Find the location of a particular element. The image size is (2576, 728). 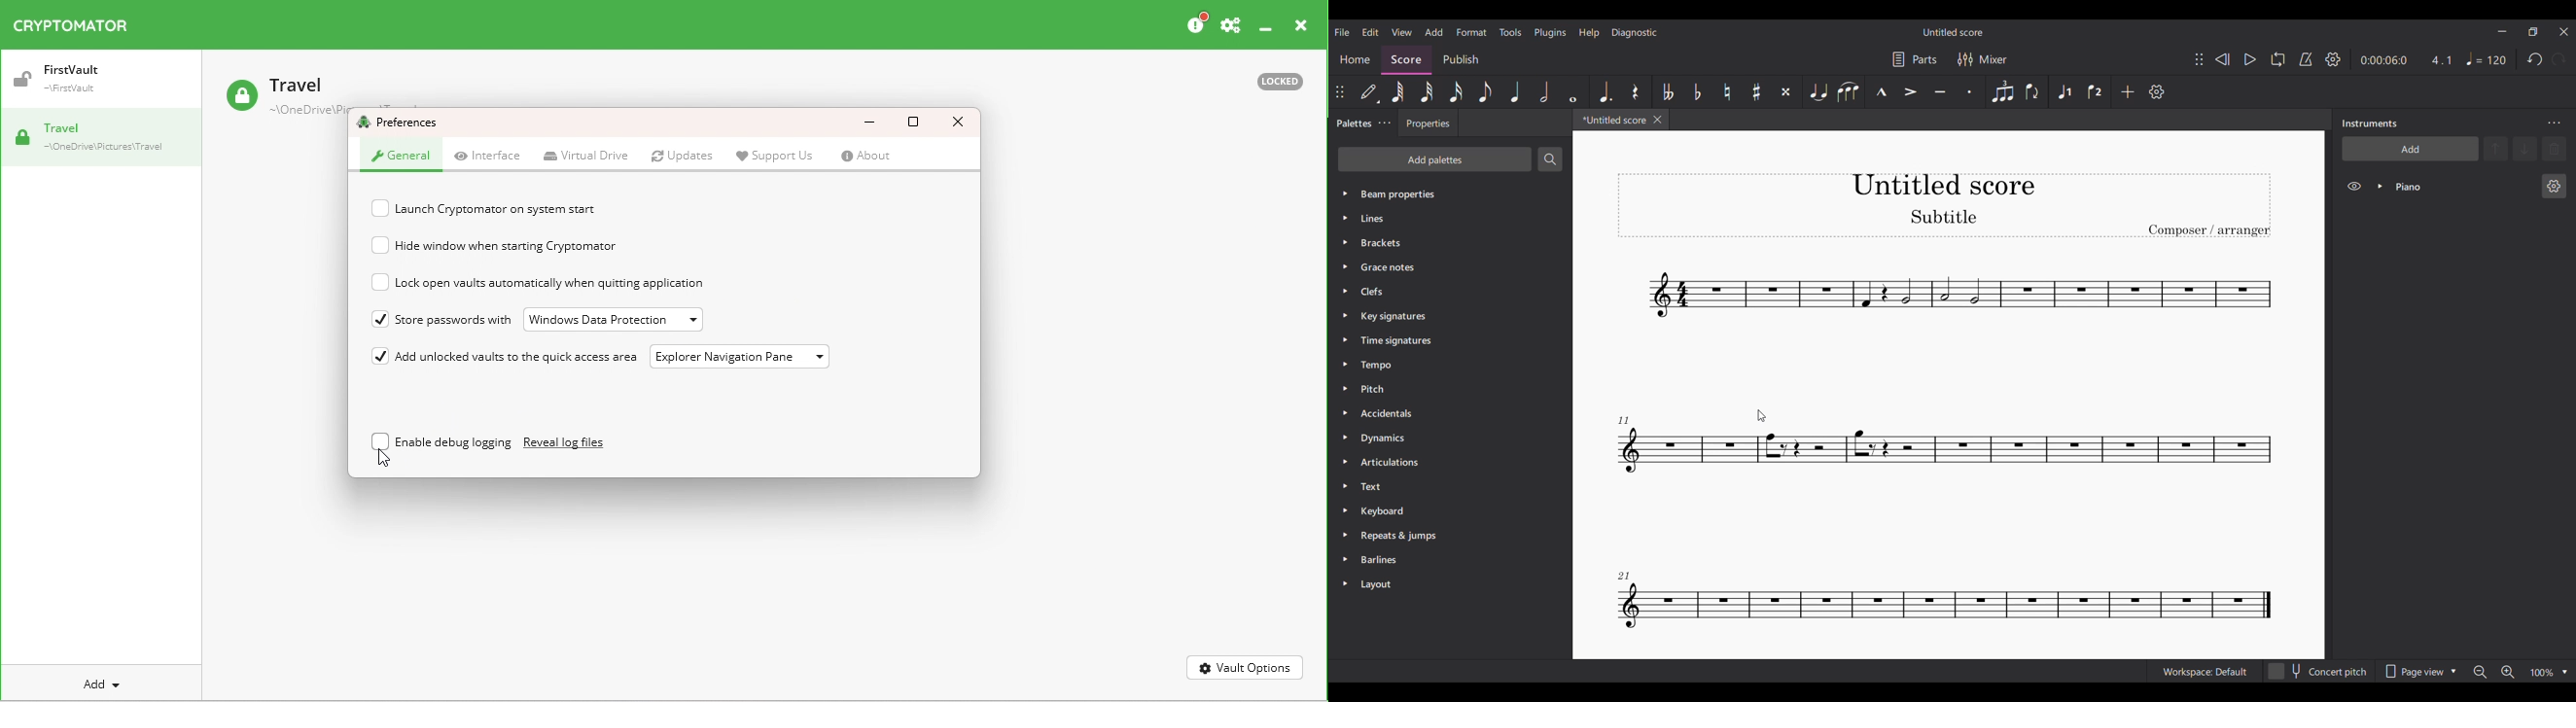

Change position of toolbar is located at coordinates (1340, 92).